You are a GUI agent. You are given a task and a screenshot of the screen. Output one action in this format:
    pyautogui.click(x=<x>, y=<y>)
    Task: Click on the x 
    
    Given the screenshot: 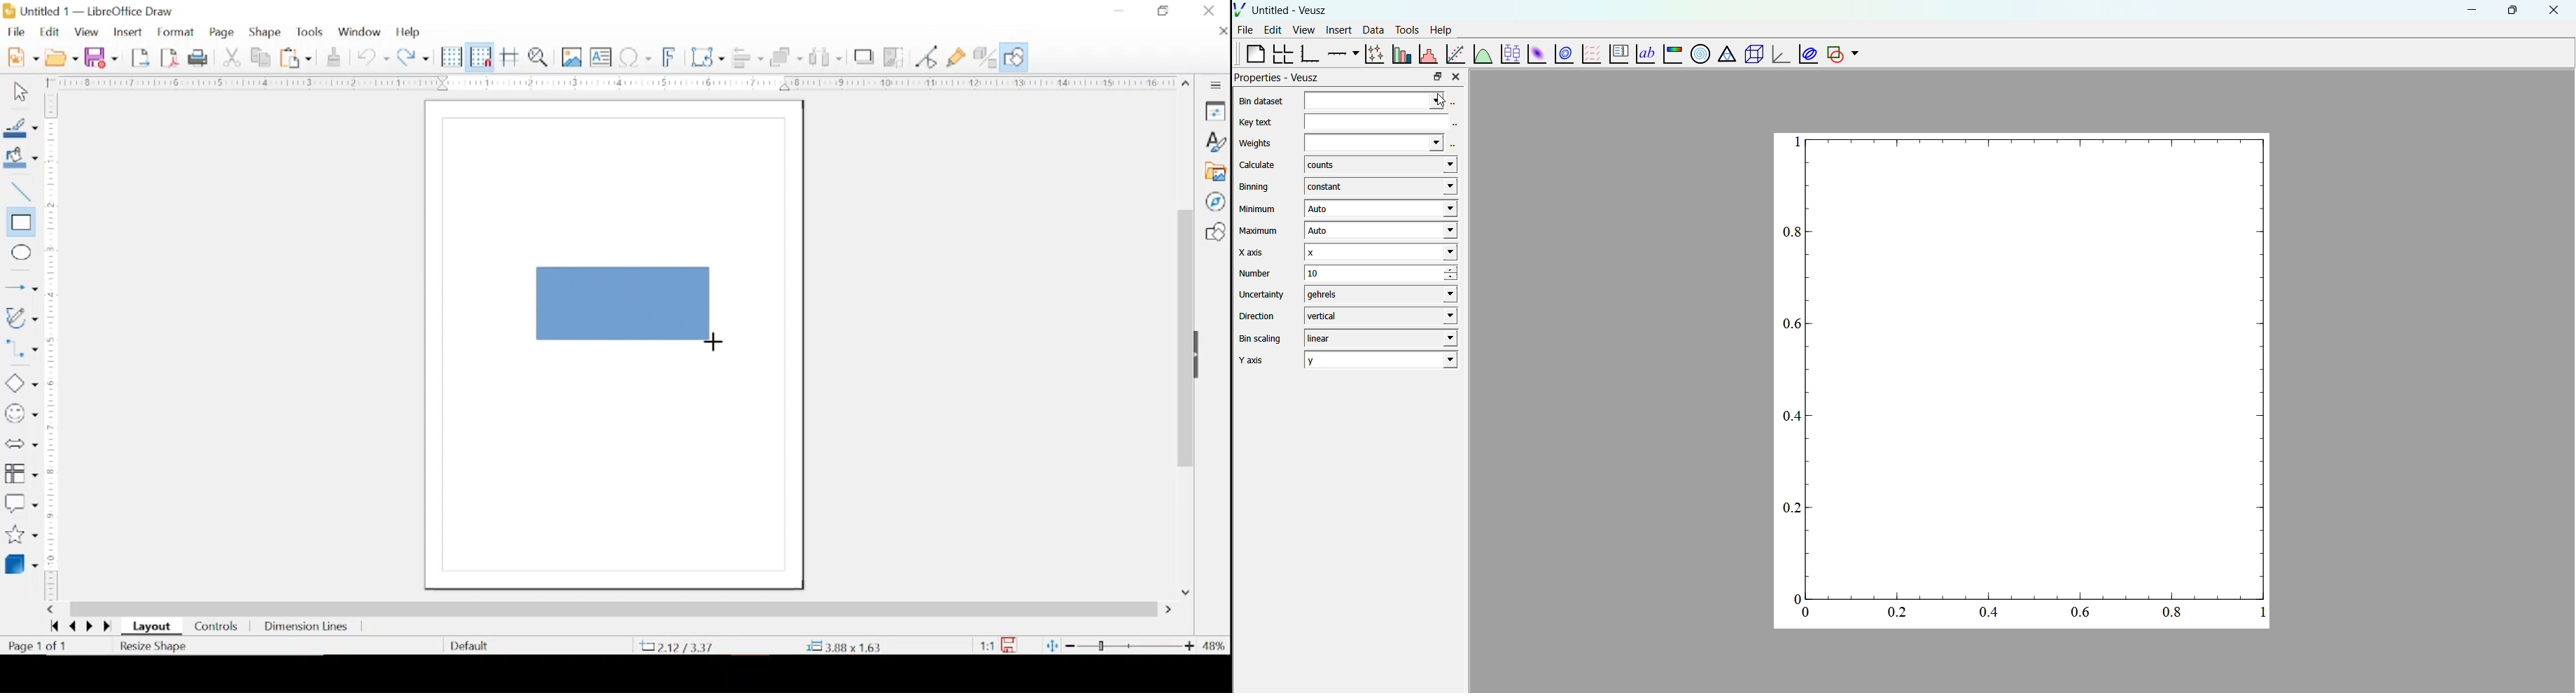 What is the action you would take?
    pyautogui.click(x=1382, y=252)
    